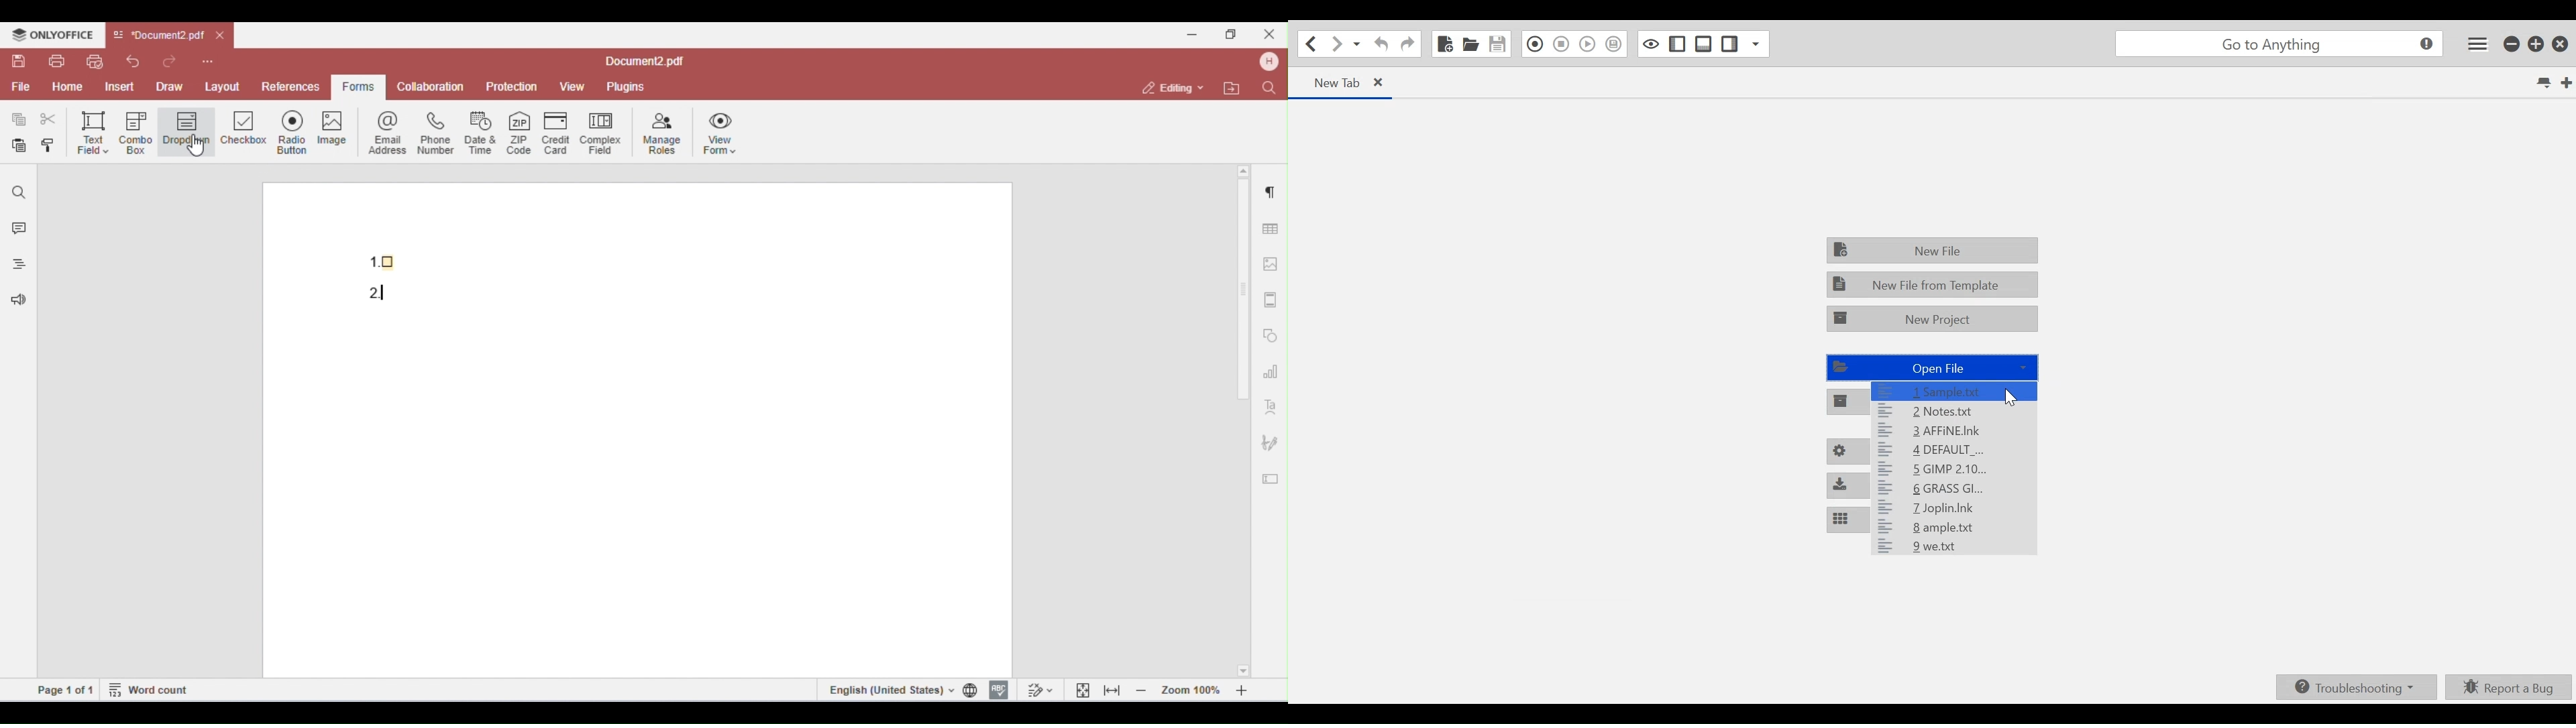  What do you see at coordinates (1931, 249) in the screenshot?
I see `New File` at bounding box center [1931, 249].